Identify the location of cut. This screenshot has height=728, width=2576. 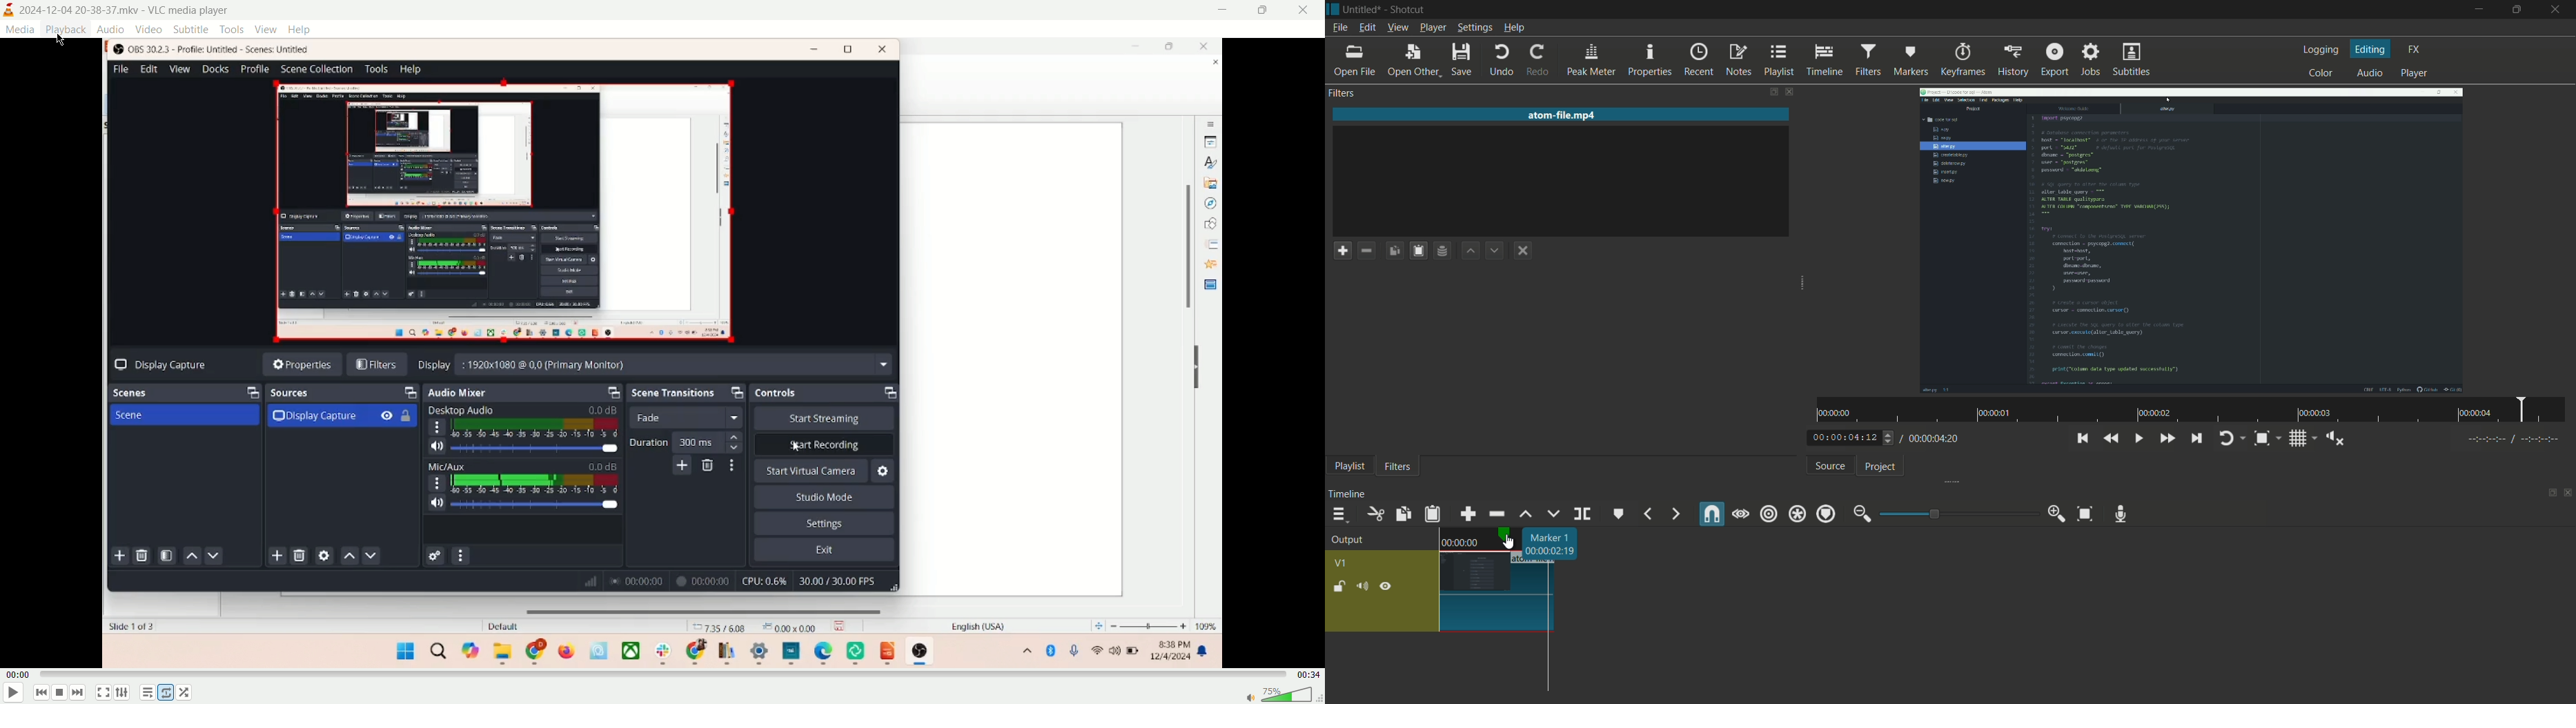
(1373, 515).